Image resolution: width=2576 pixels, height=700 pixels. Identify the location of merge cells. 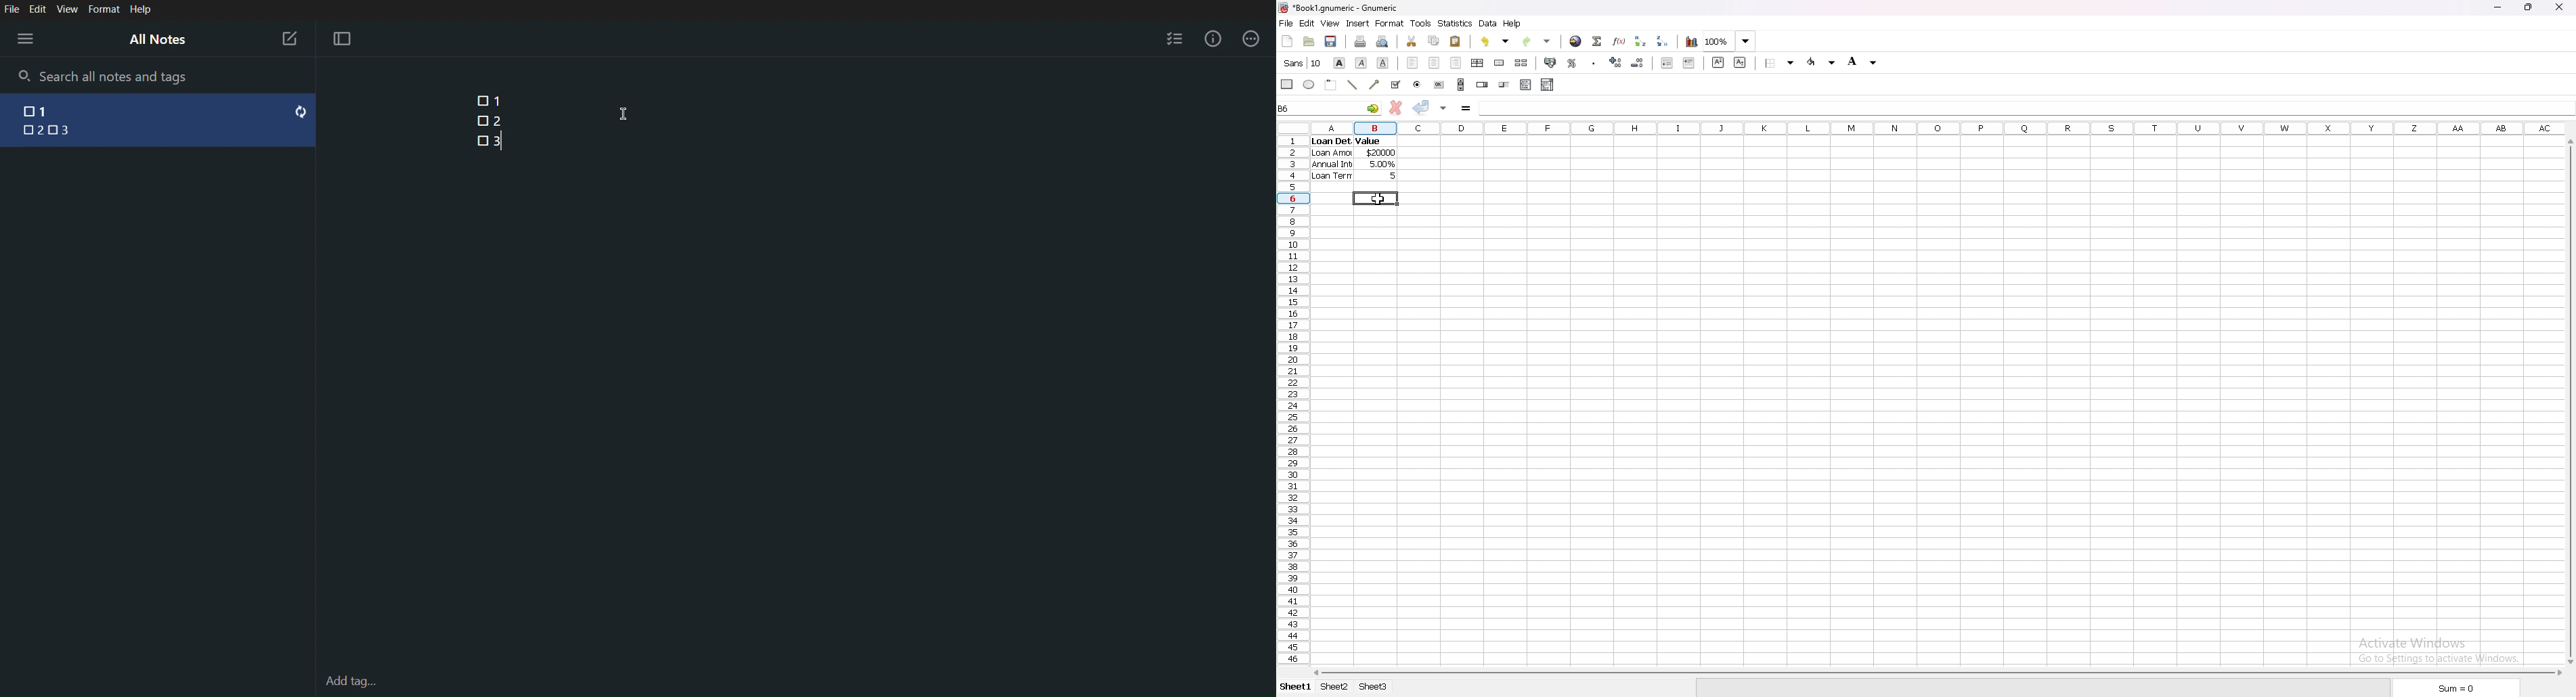
(1499, 62).